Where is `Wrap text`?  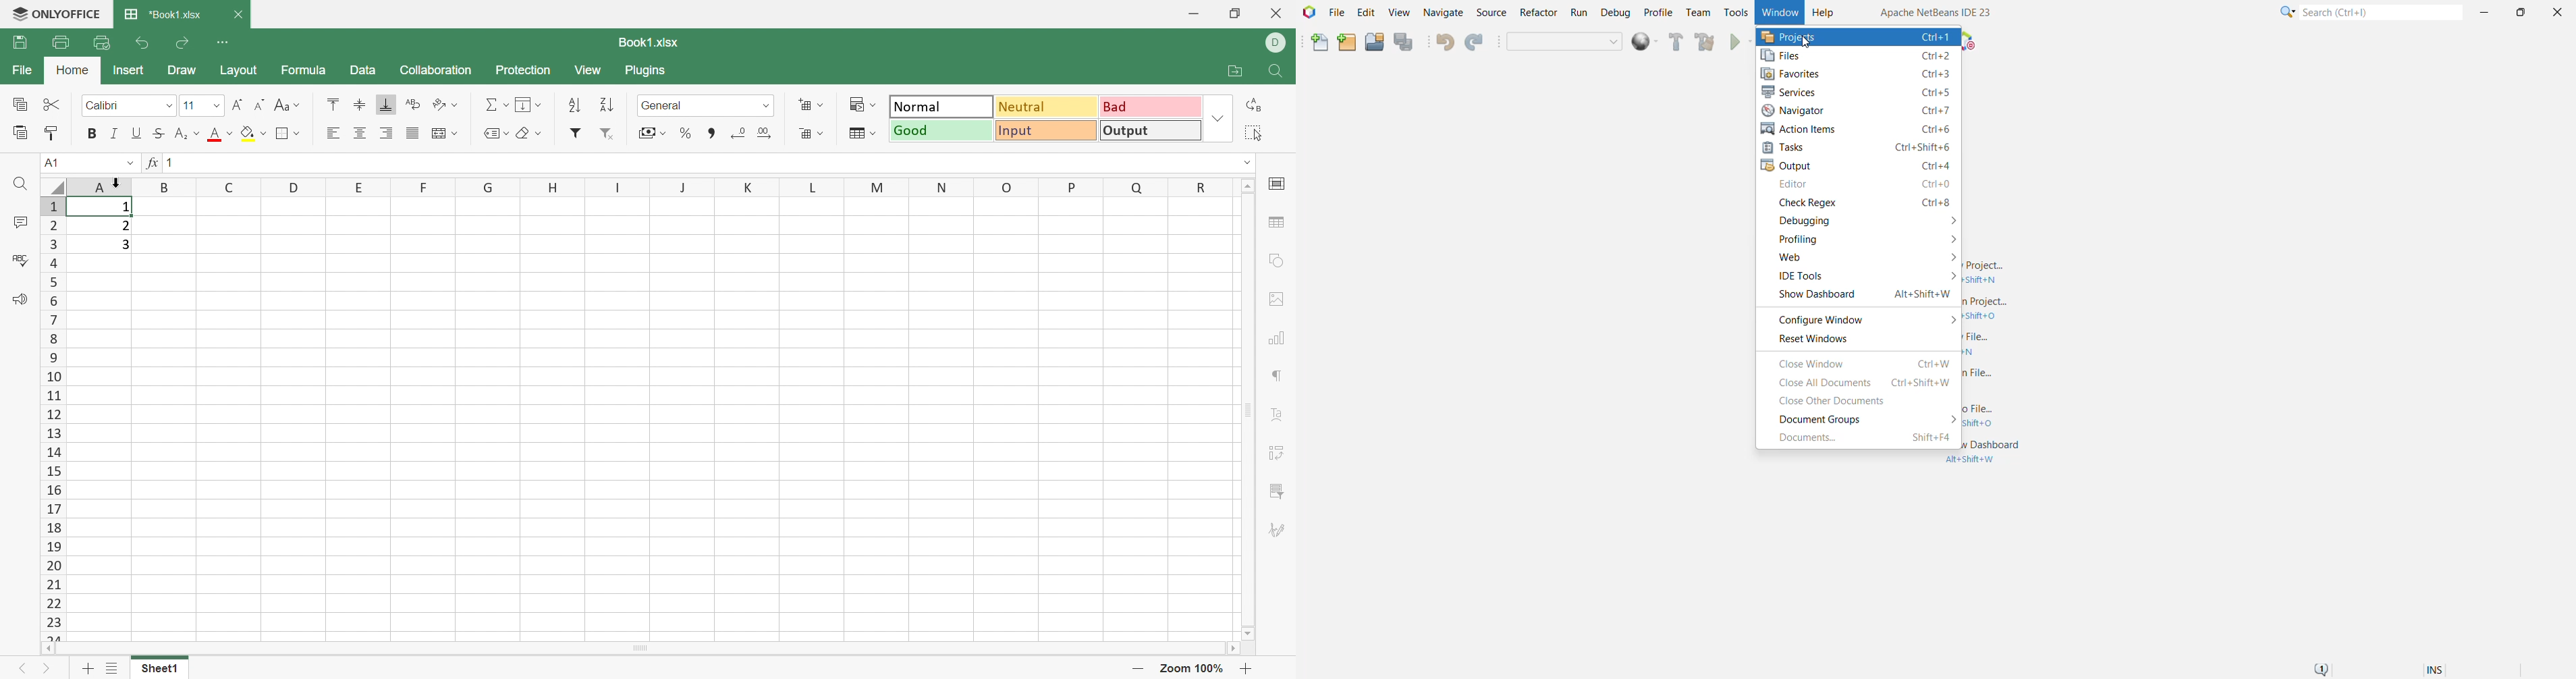
Wrap text is located at coordinates (446, 135).